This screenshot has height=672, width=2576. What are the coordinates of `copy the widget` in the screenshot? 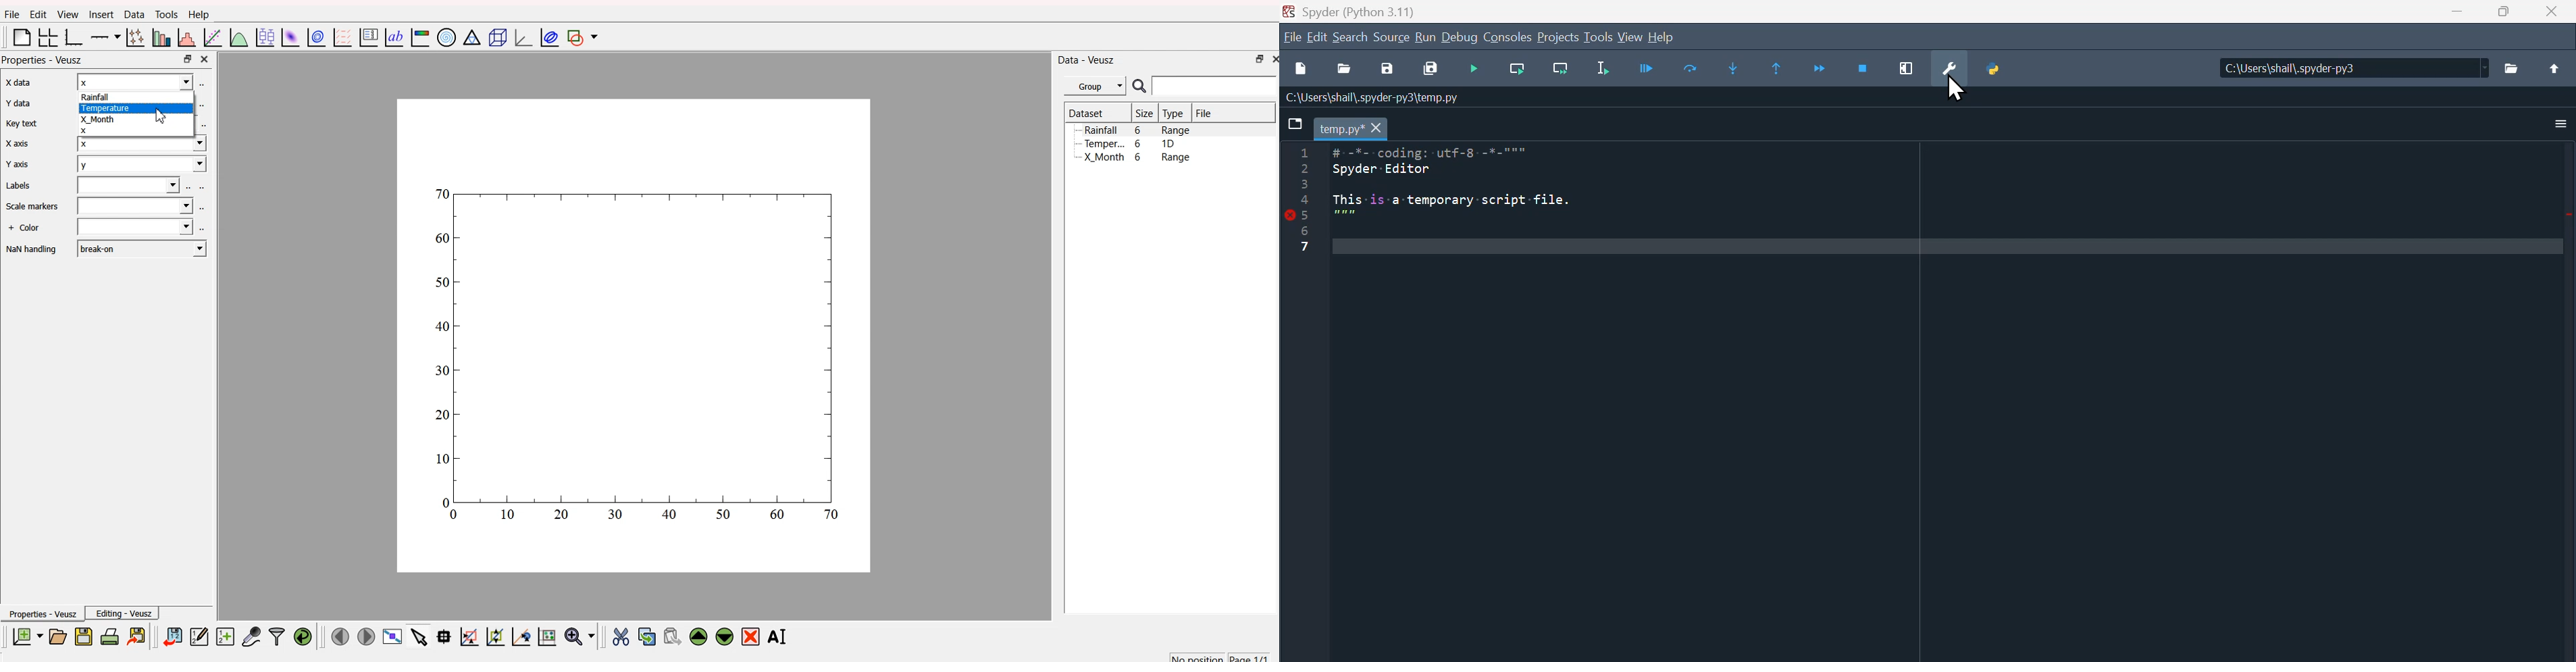 It's located at (647, 635).